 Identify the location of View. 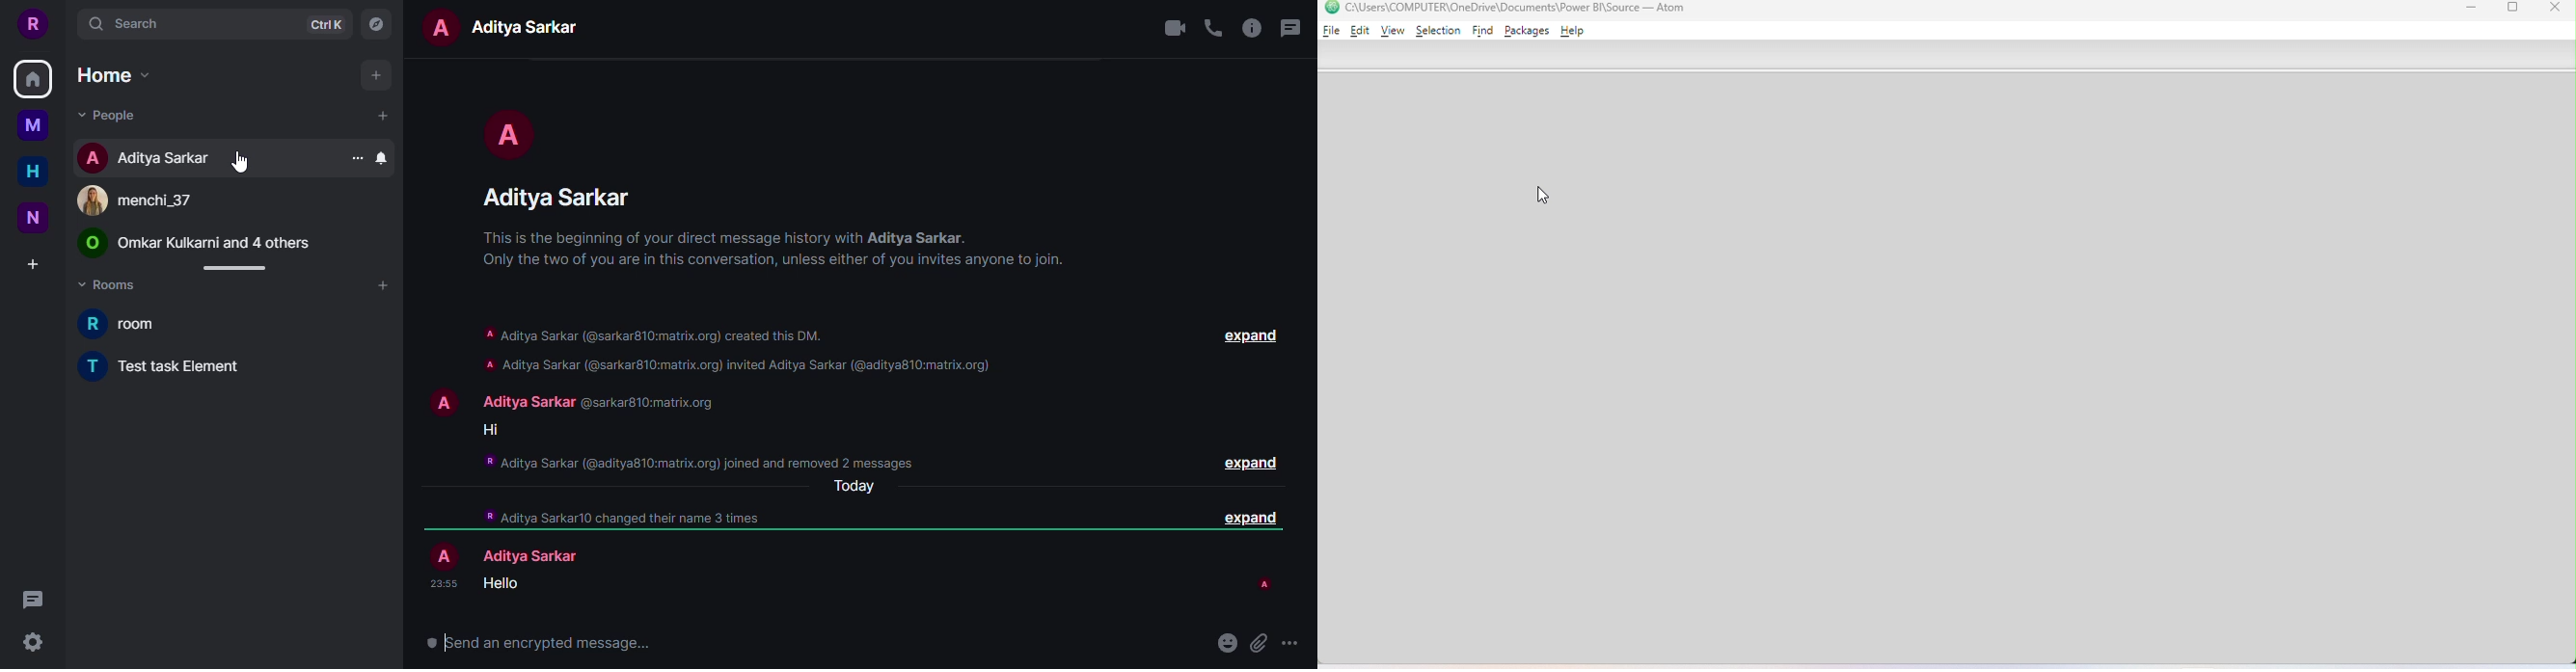
(1393, 31).